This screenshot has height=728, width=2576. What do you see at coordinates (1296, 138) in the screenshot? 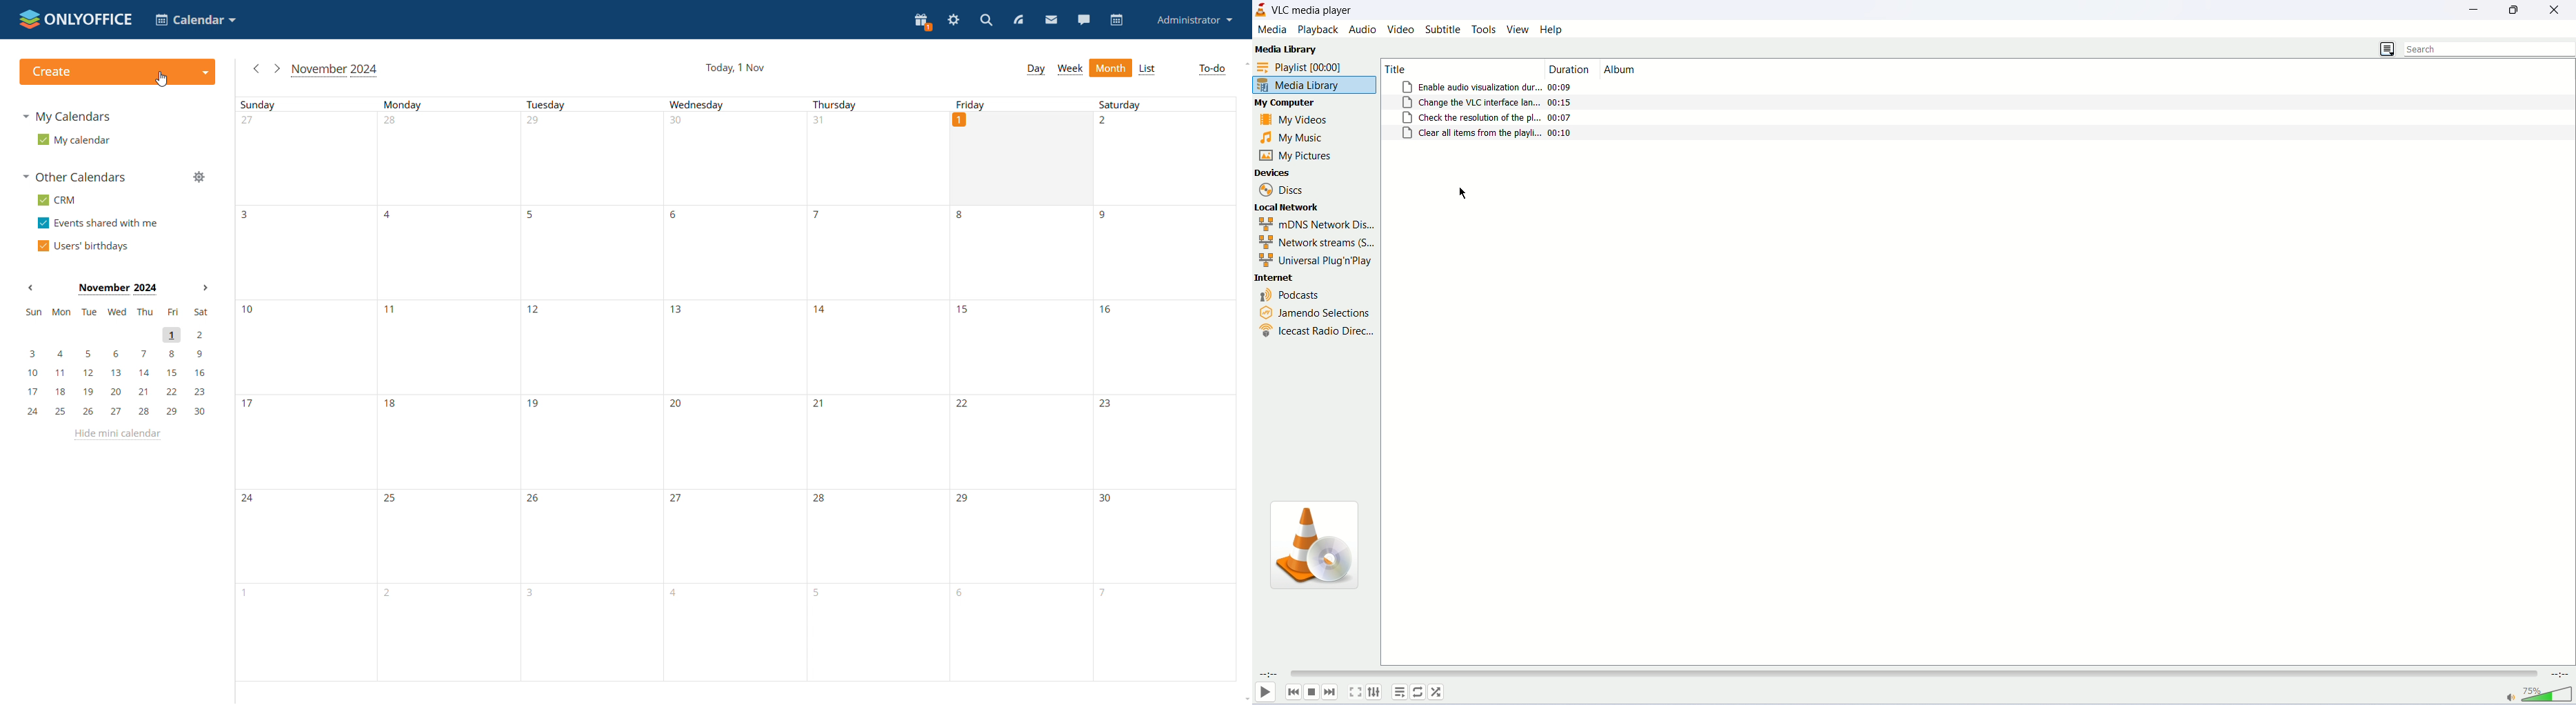
I see `my music` at bounding box center [1296, 138].